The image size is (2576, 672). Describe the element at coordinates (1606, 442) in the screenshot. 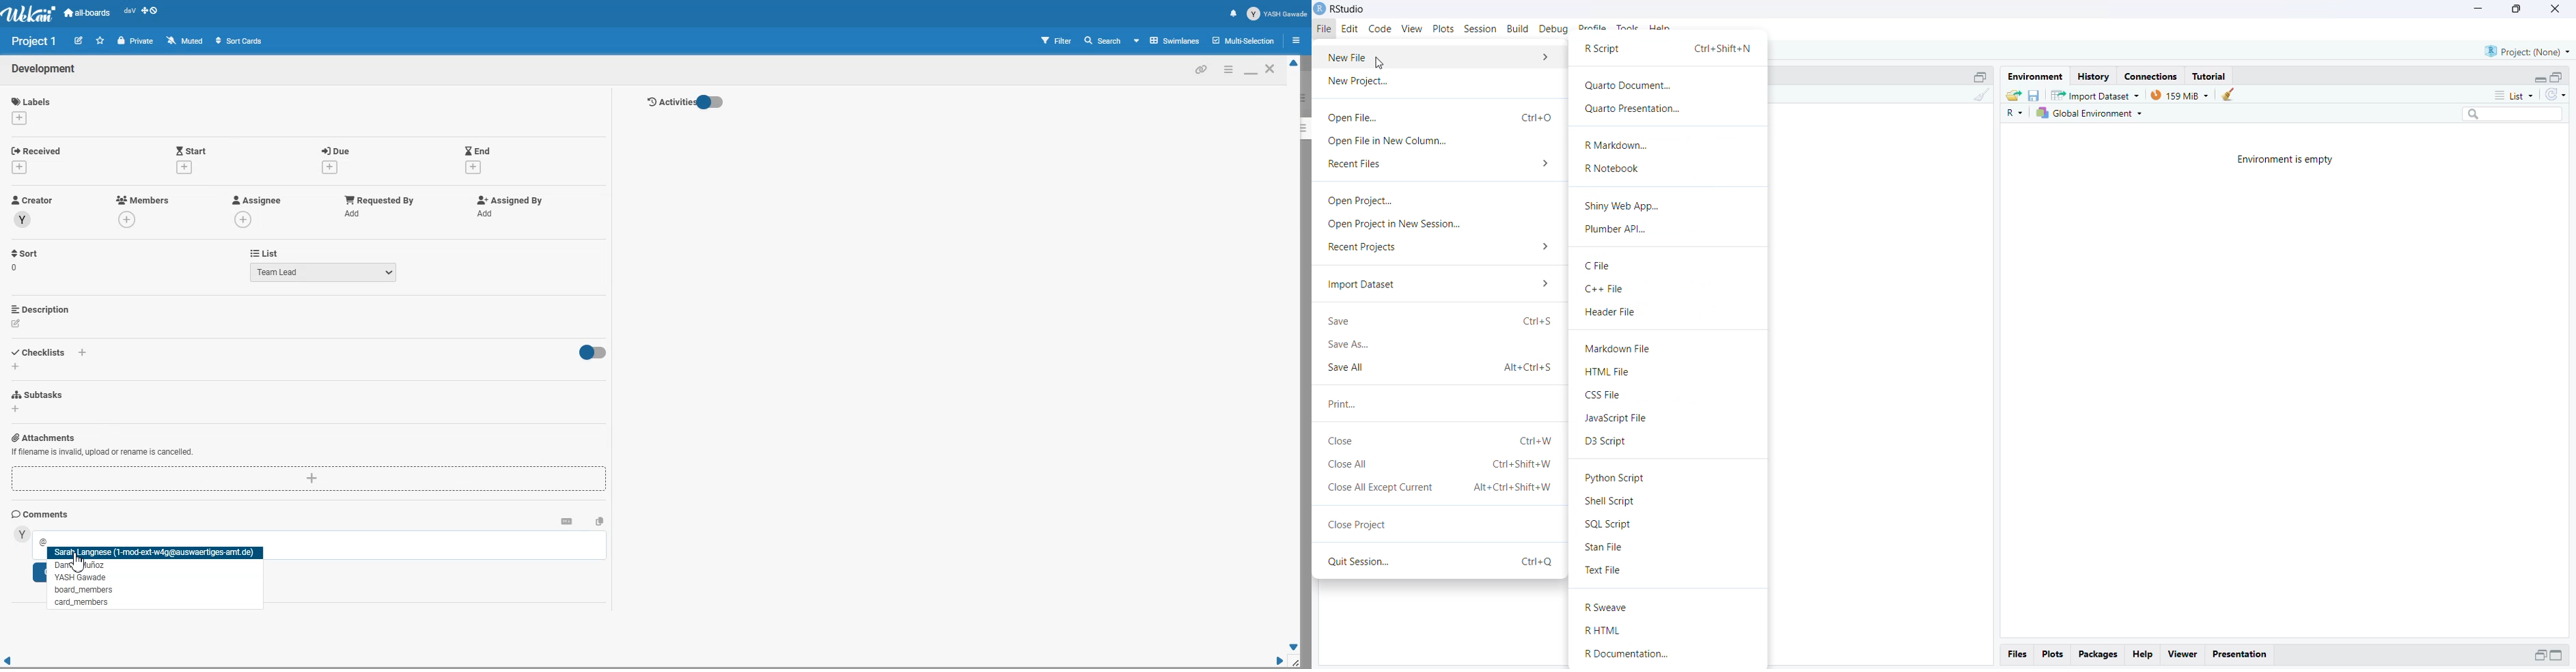

I see `D3 Script` at that location.